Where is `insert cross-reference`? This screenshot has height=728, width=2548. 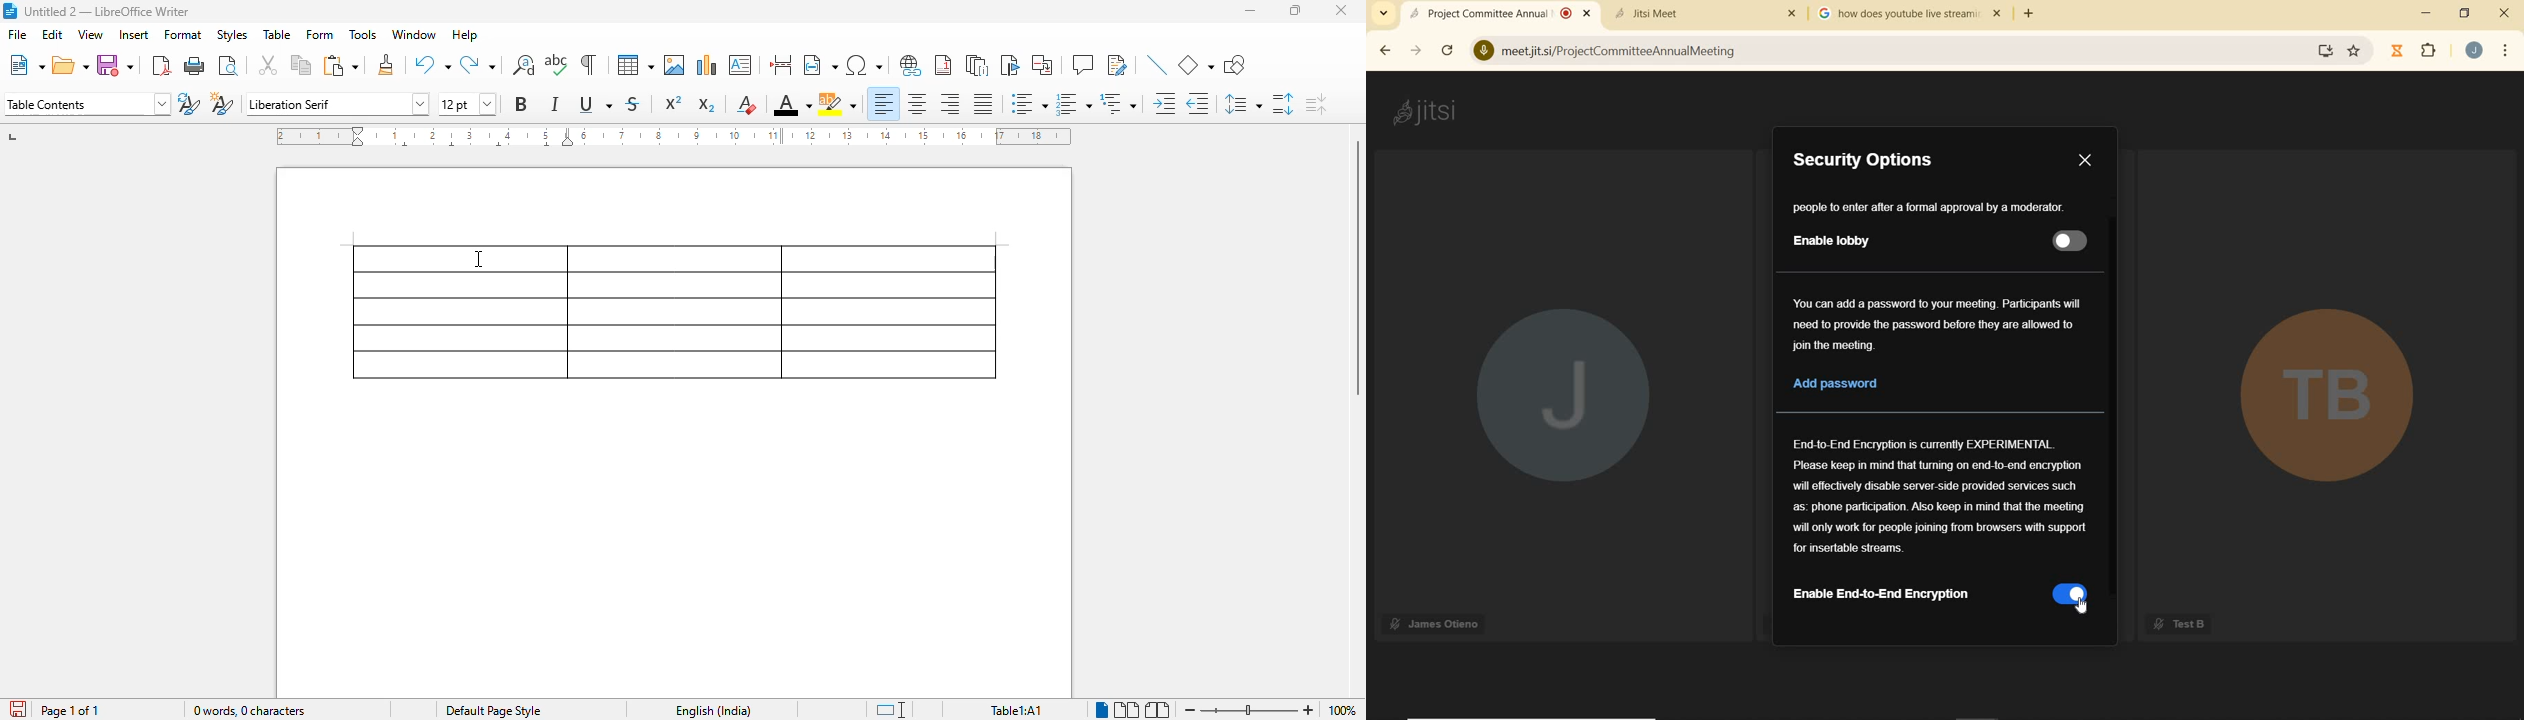 insert cross-reference is located at coordinates (1041, 64).